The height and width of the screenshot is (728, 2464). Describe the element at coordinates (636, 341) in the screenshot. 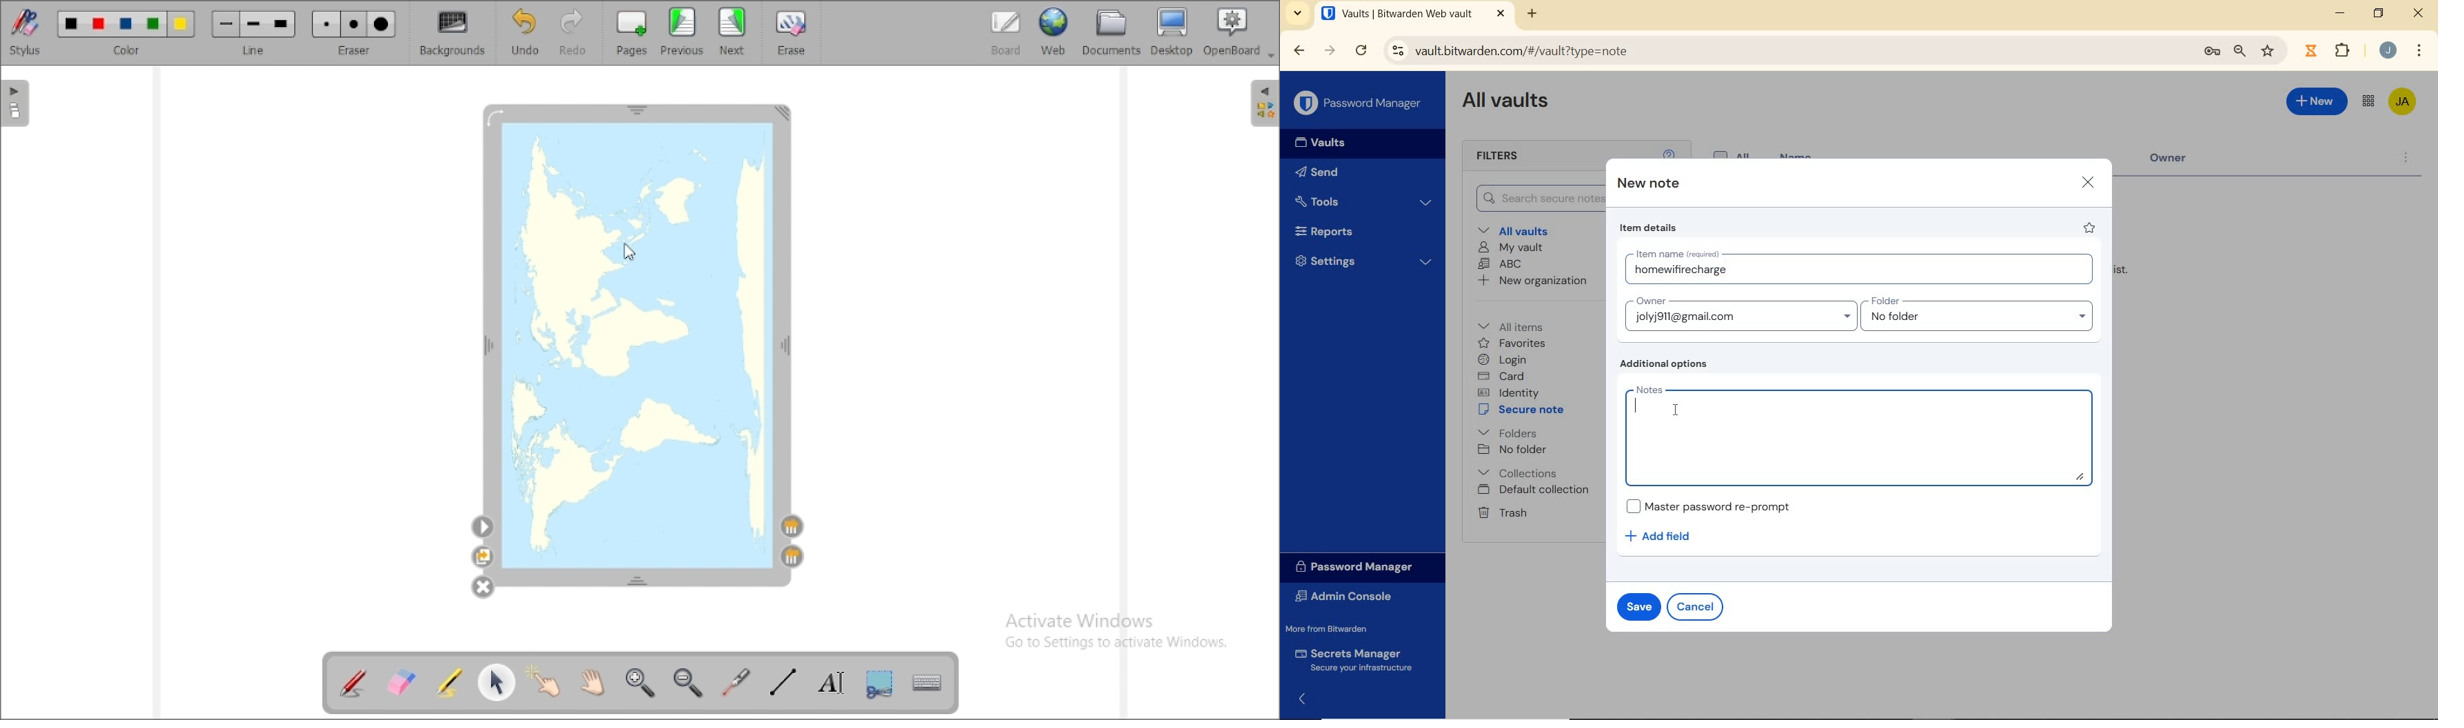

I see `image rotated` at that location.